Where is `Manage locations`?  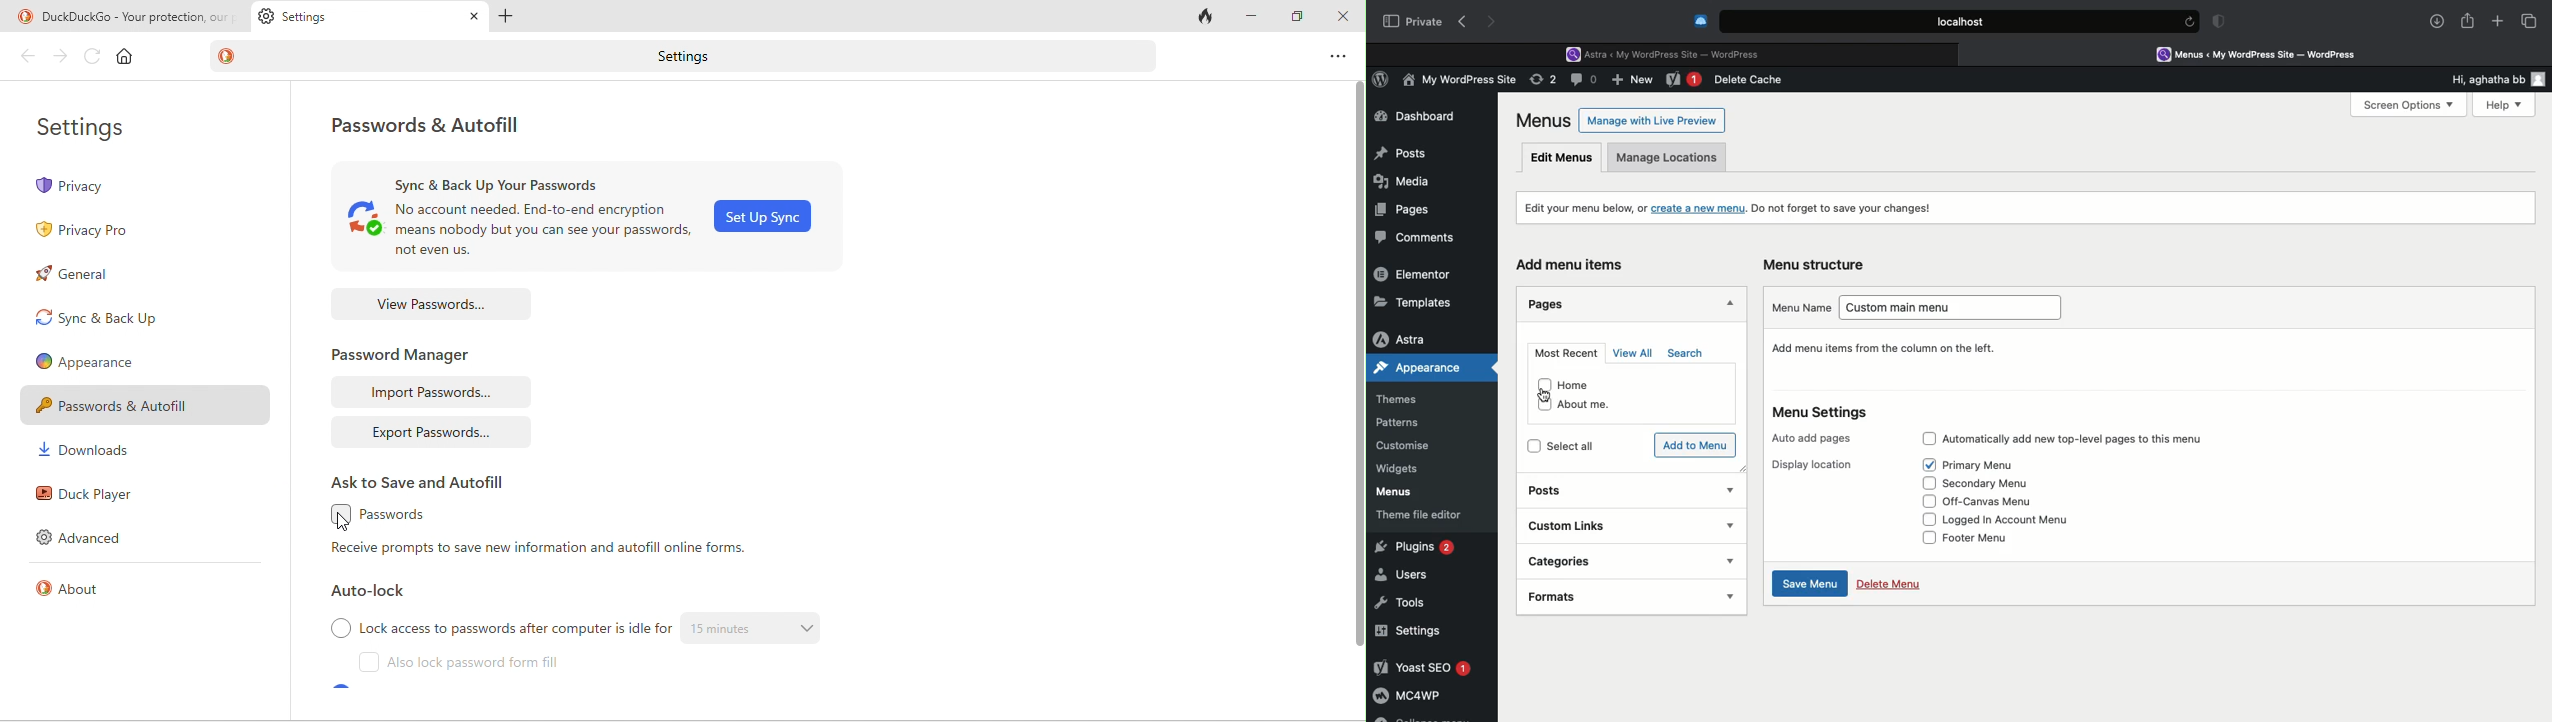
Manage locations is located at coordinates (1671, 162).